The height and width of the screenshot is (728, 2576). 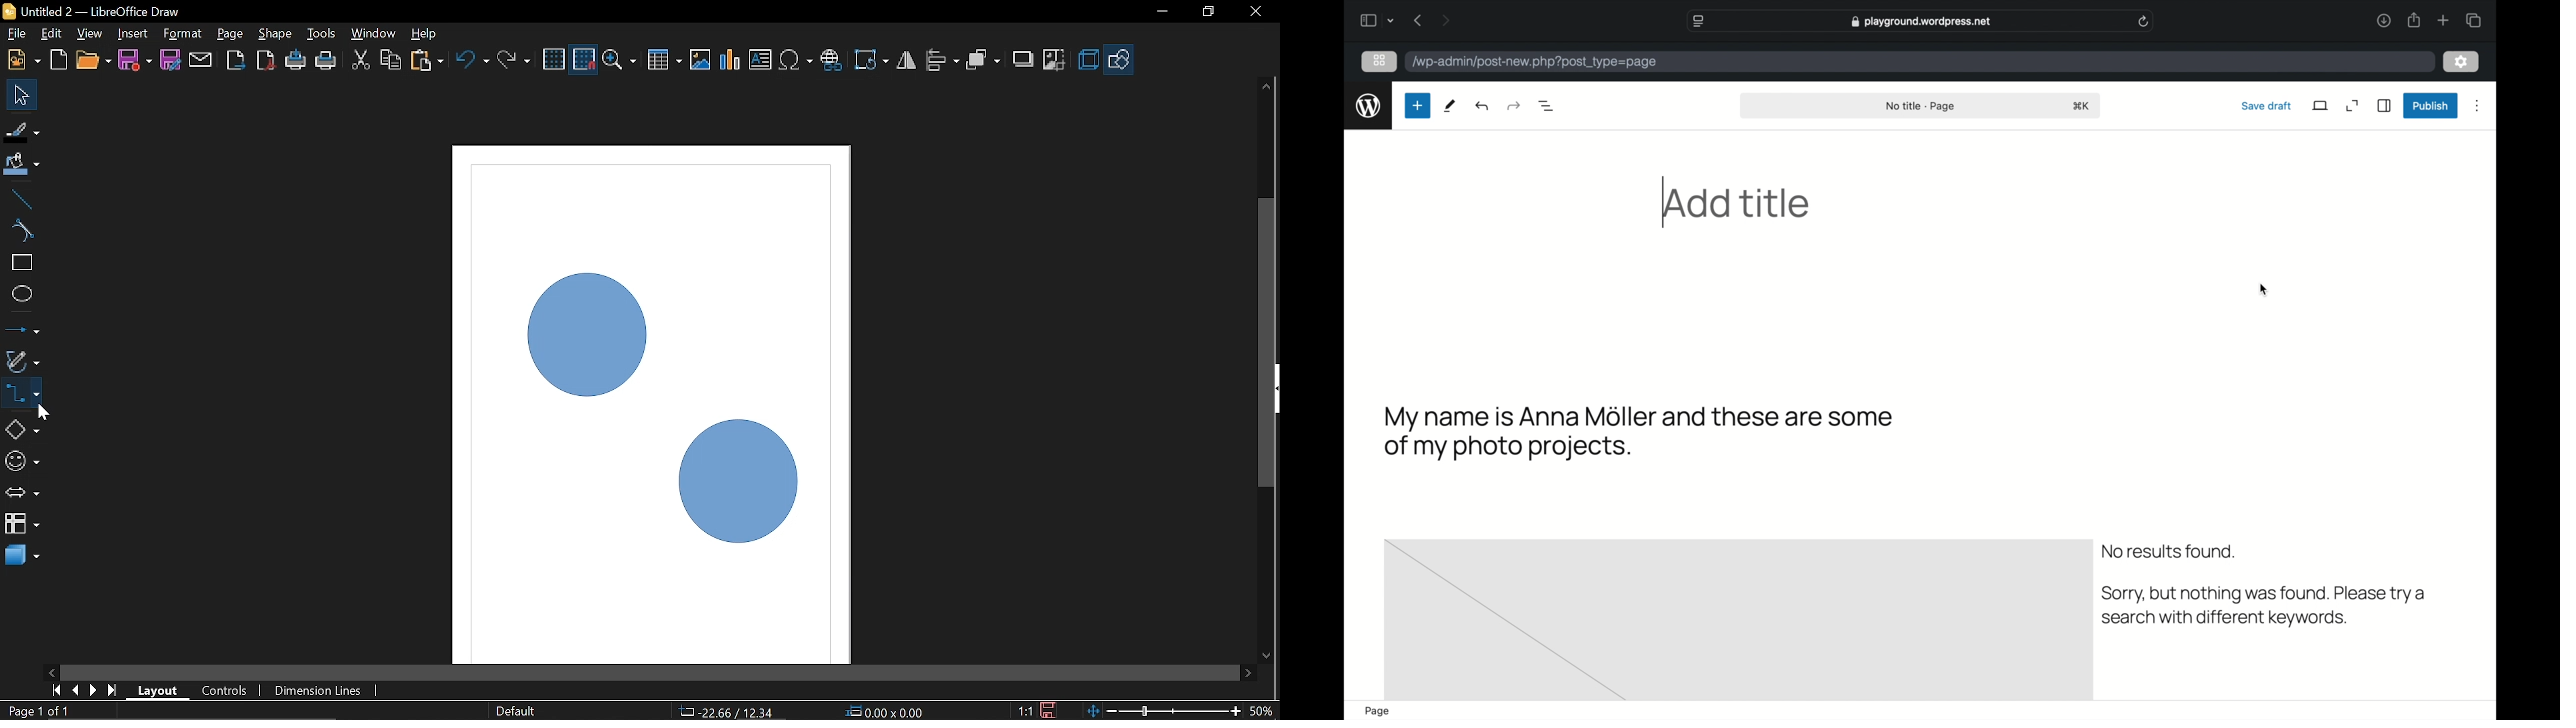 What do you see at coordinates (21, 427) in the screenshot?
I see `Basic shapes` at bounding box center [21, 427].